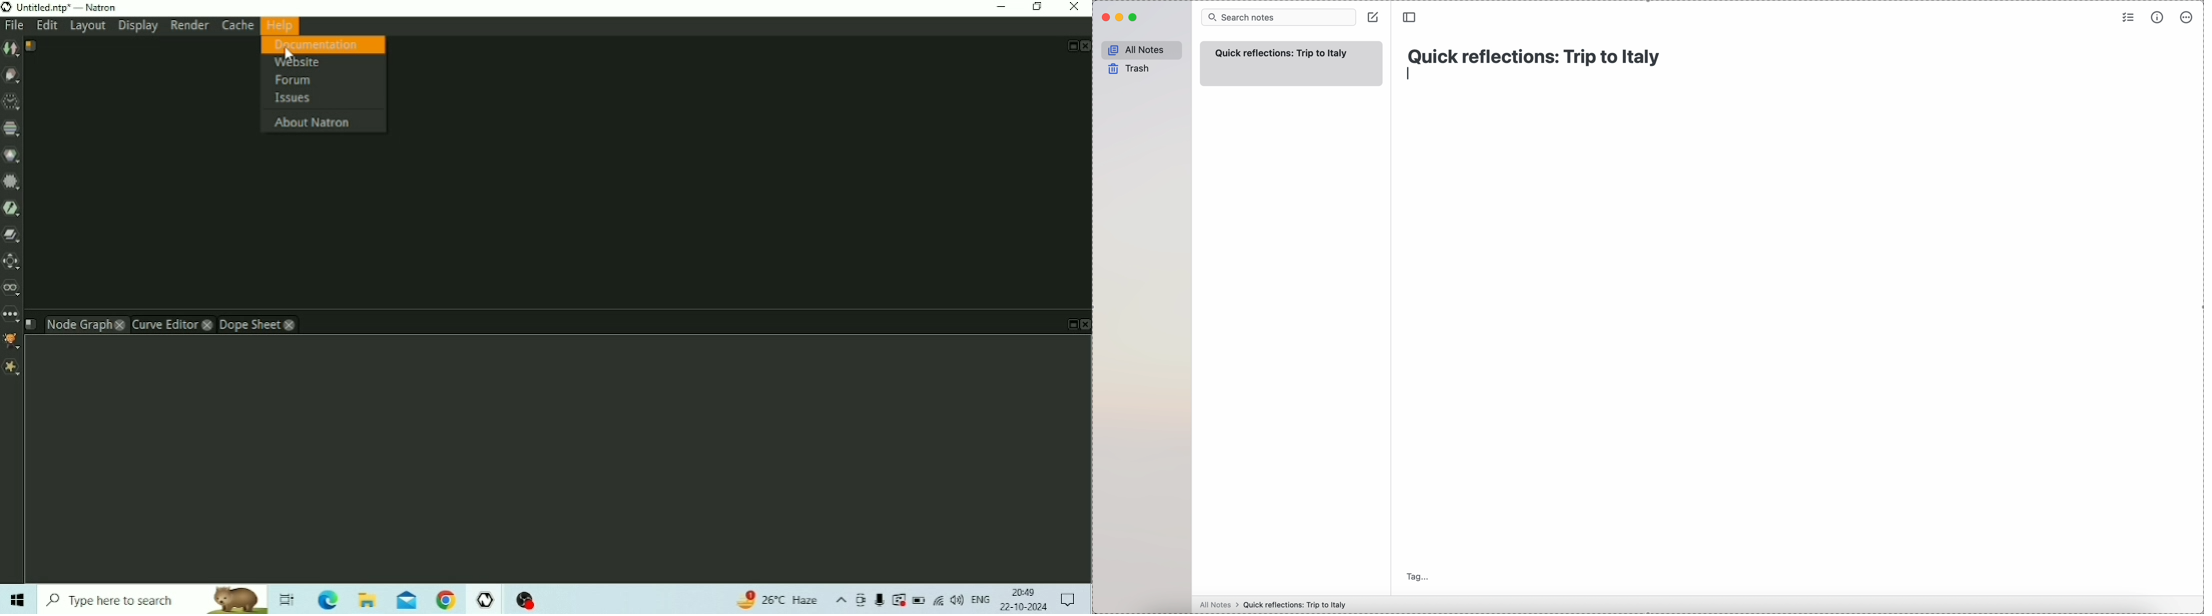 The height and width of the screenshot is (616, 2212). What do you see at coordinates (1418, 576) in the screenshot?
I see `tag` at bounding box center [1418, 576].